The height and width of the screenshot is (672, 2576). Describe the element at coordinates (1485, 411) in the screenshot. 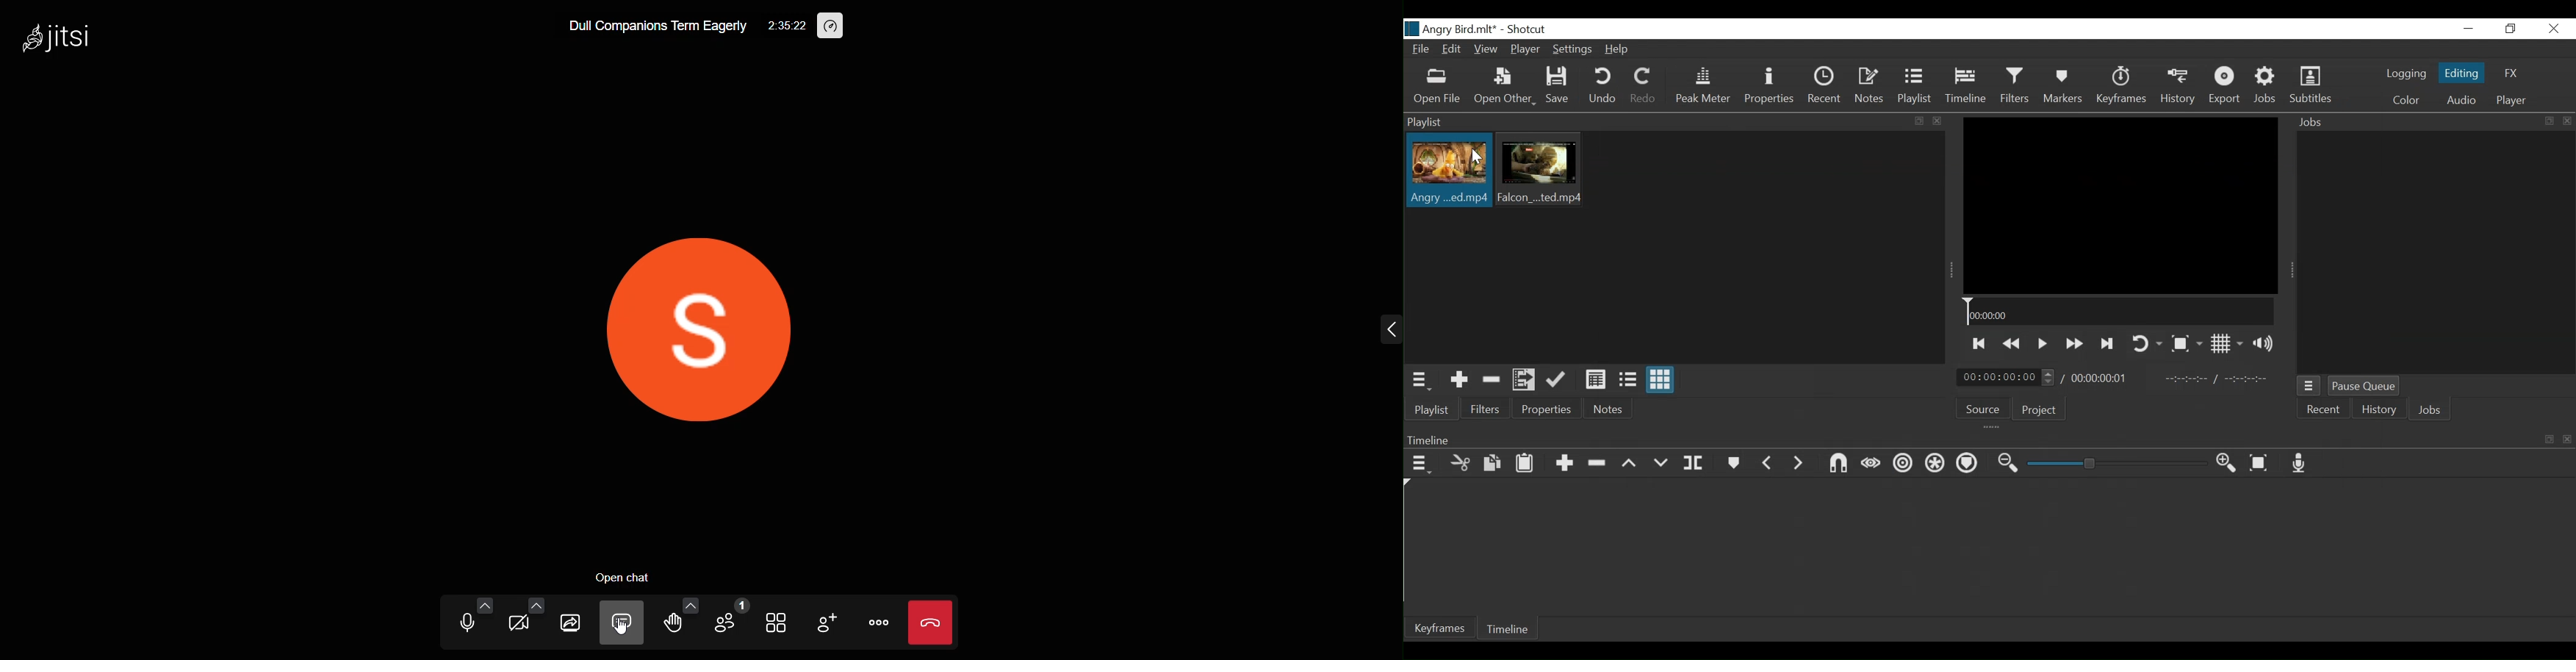

I see `Filters` at that location.